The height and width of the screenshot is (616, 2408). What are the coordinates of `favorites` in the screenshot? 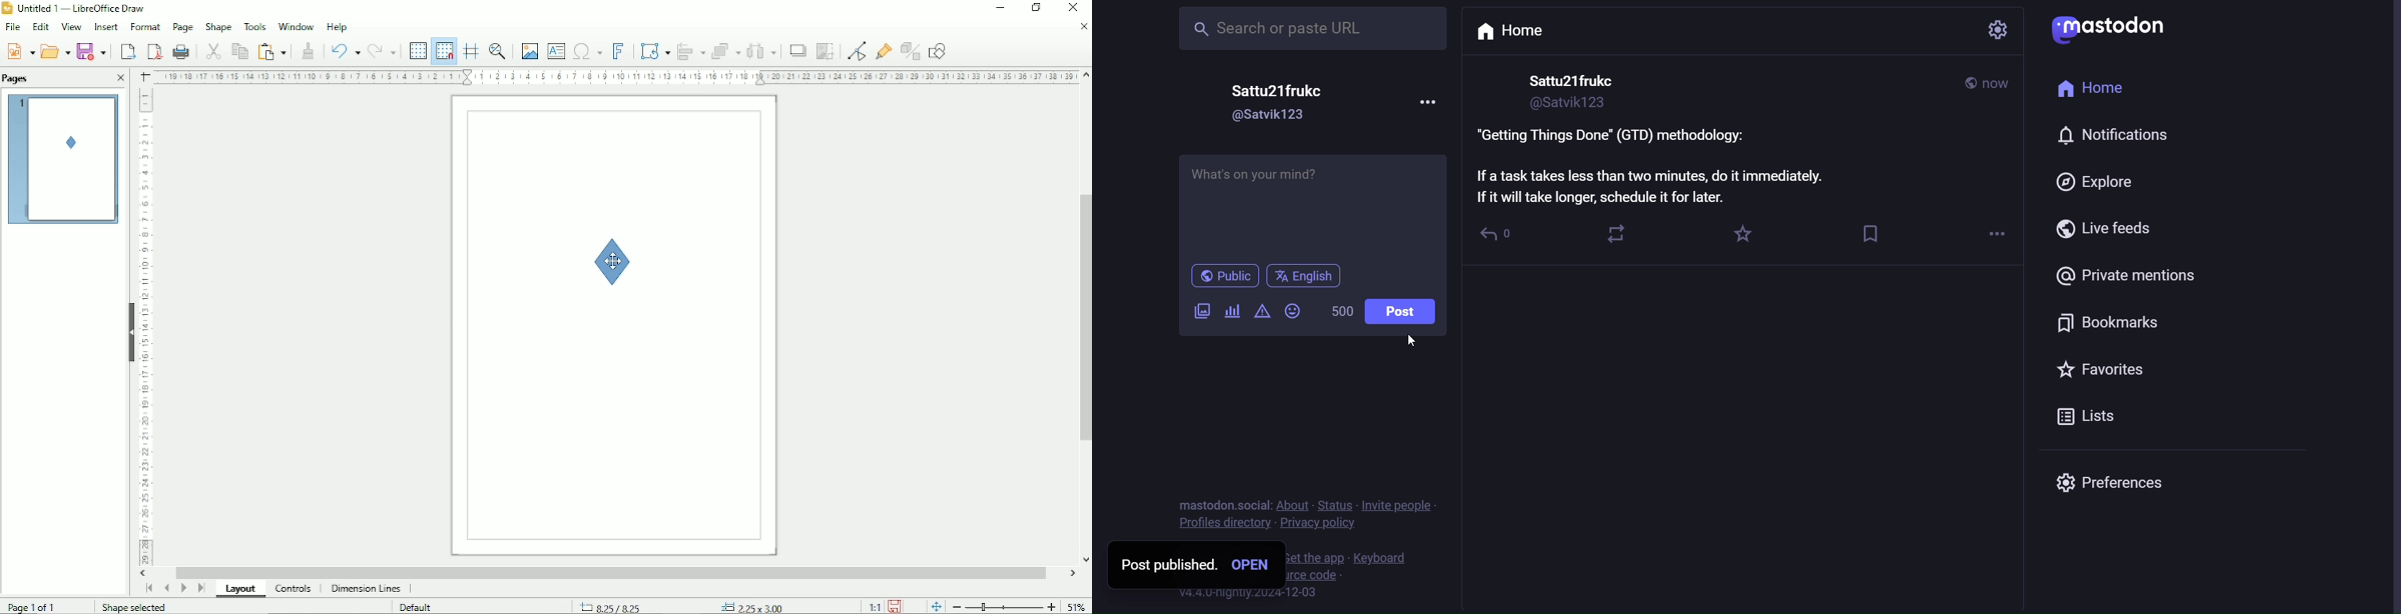 It's located at (2103, 372).